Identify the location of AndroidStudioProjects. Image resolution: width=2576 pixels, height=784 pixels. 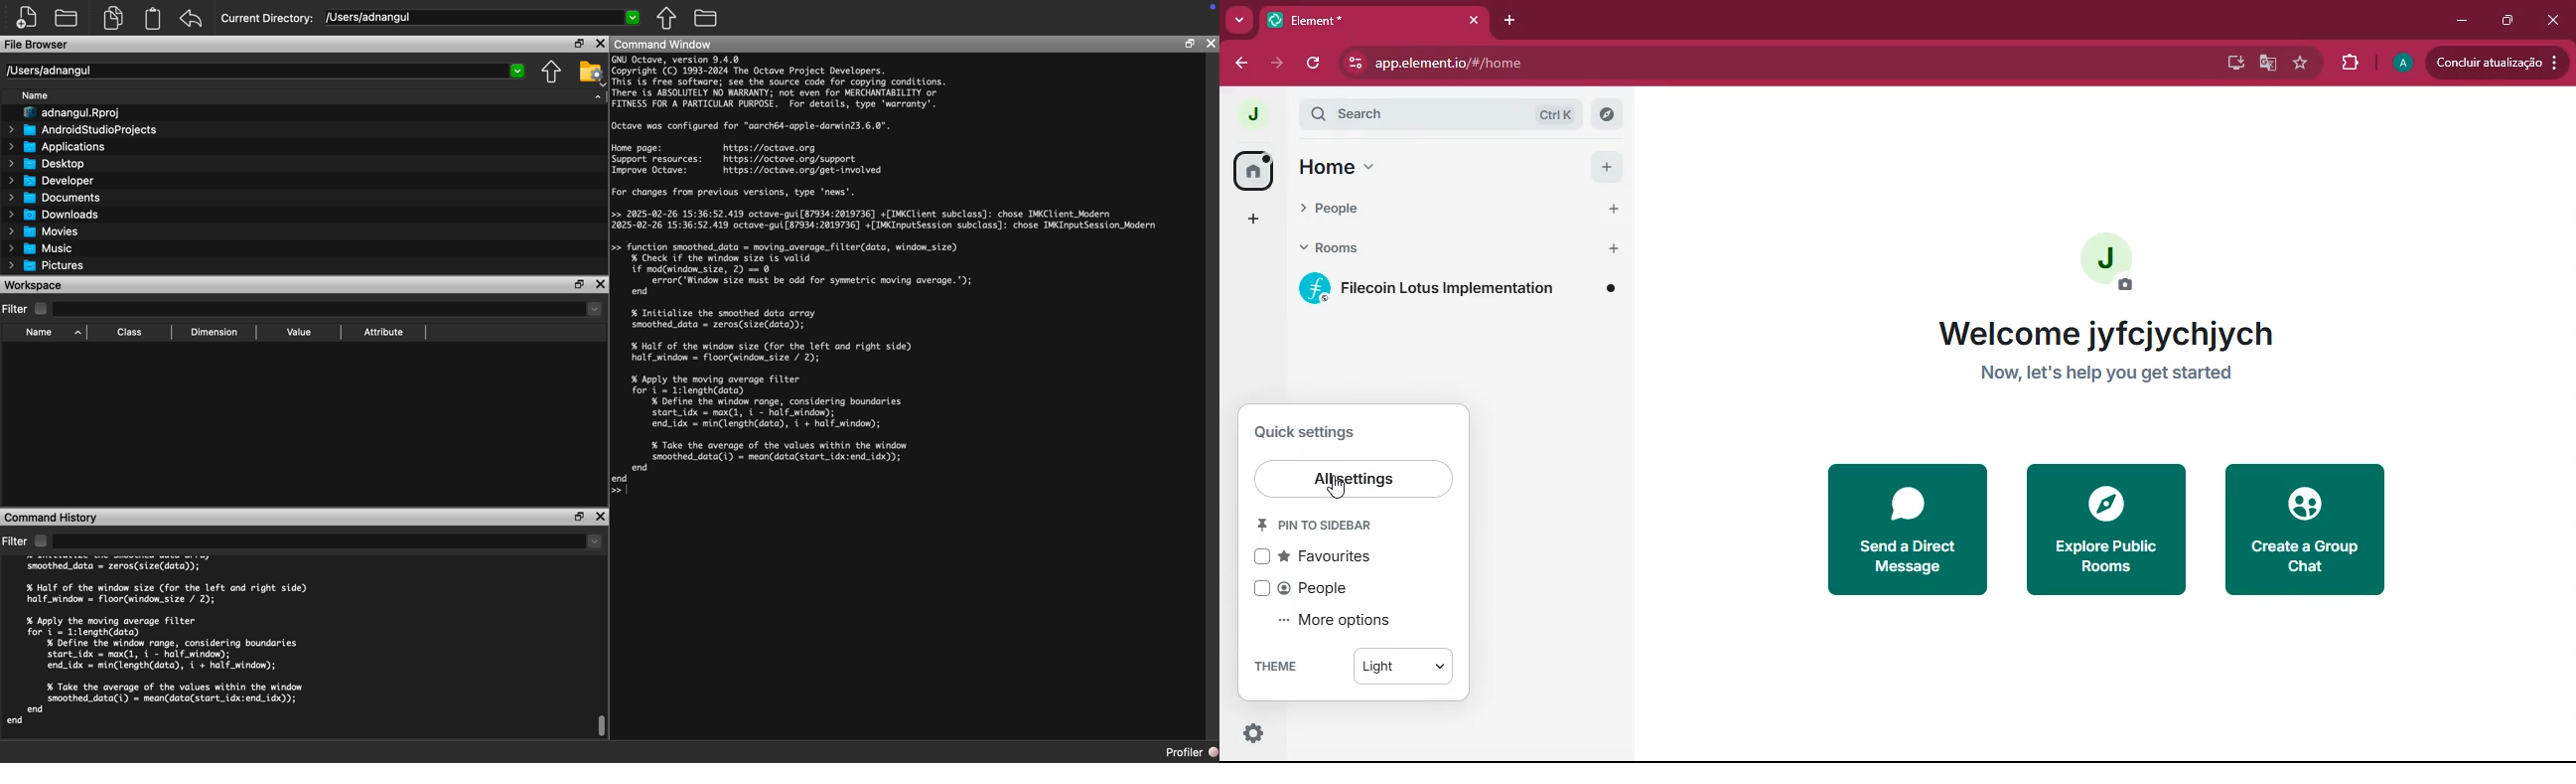
(82, 130).